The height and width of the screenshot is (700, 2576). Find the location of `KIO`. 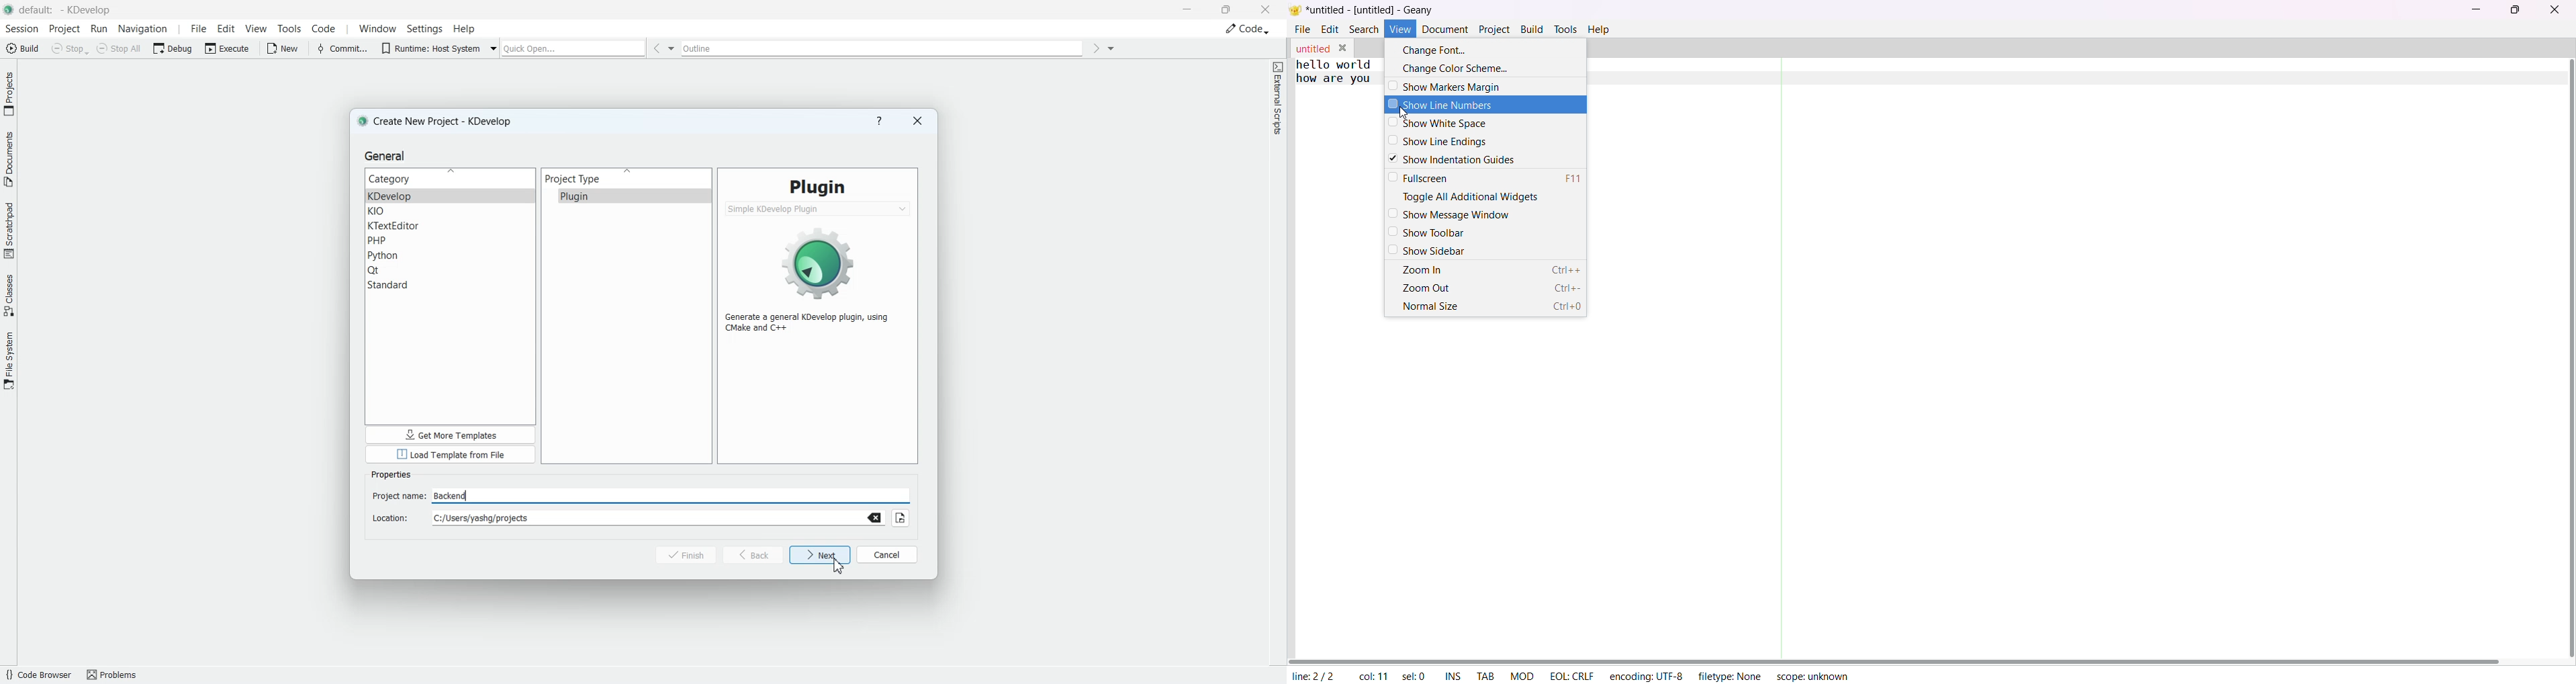

KIO is located at coordinates (450, 212).